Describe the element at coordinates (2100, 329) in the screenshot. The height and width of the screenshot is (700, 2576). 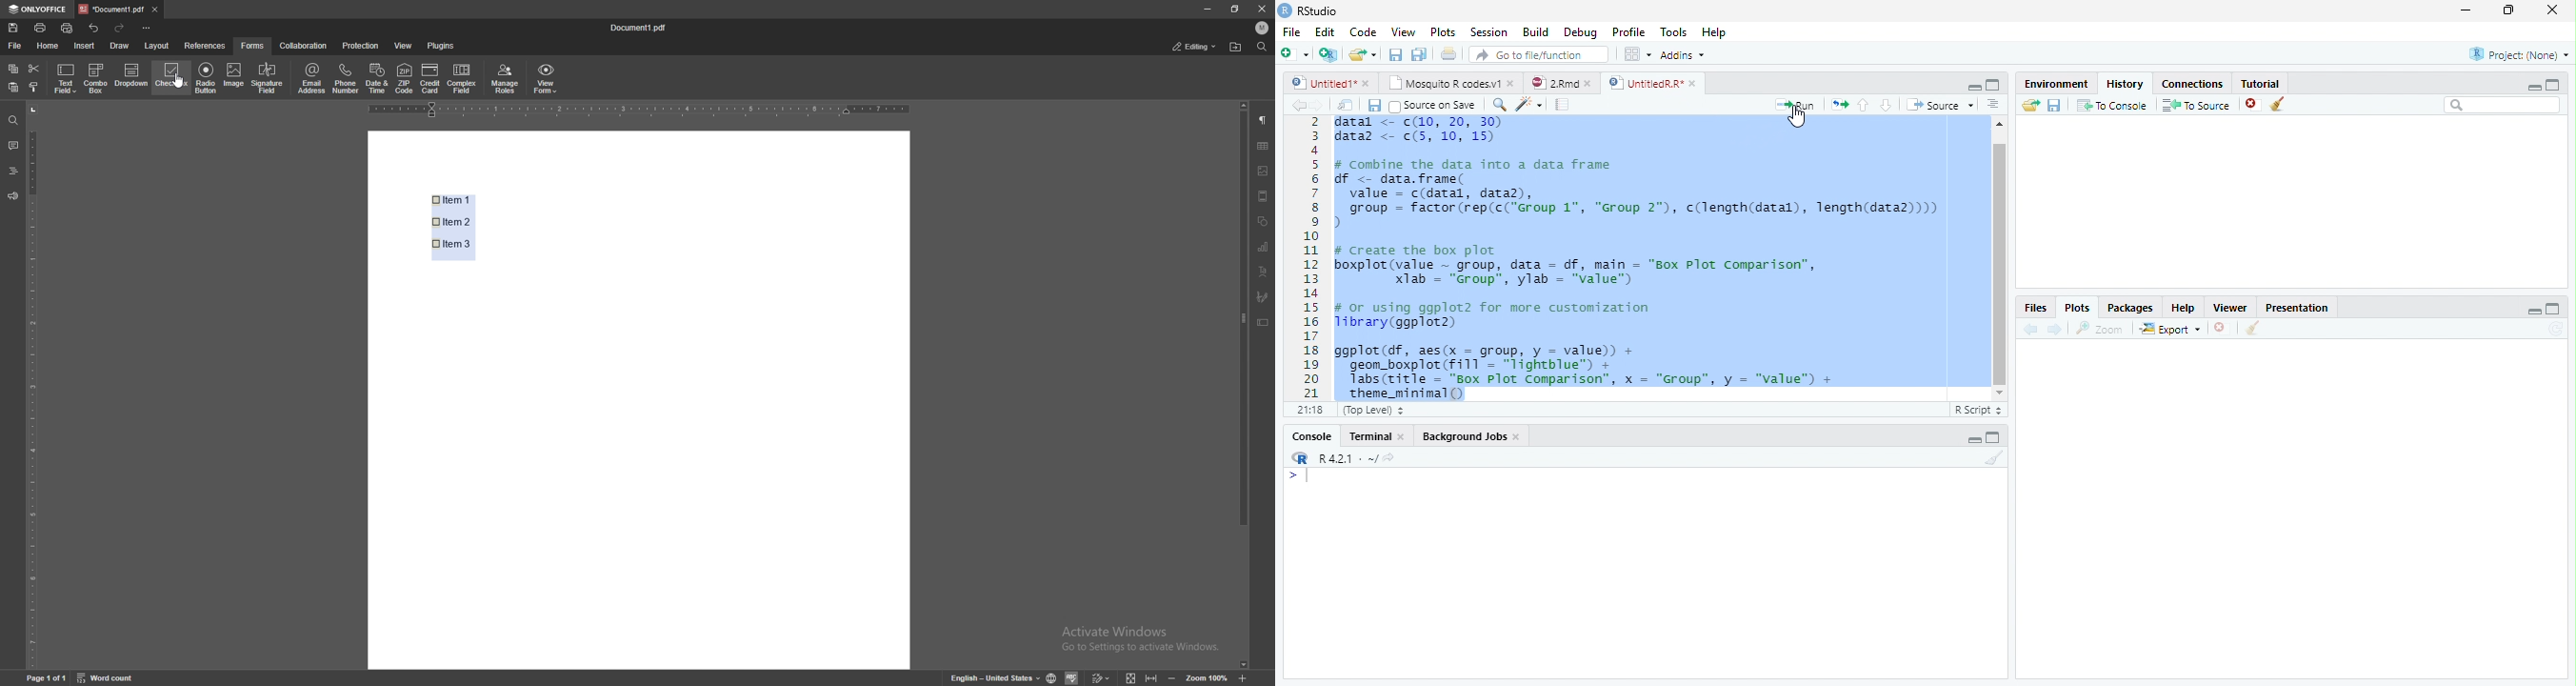
I see `Zoom` at that location.